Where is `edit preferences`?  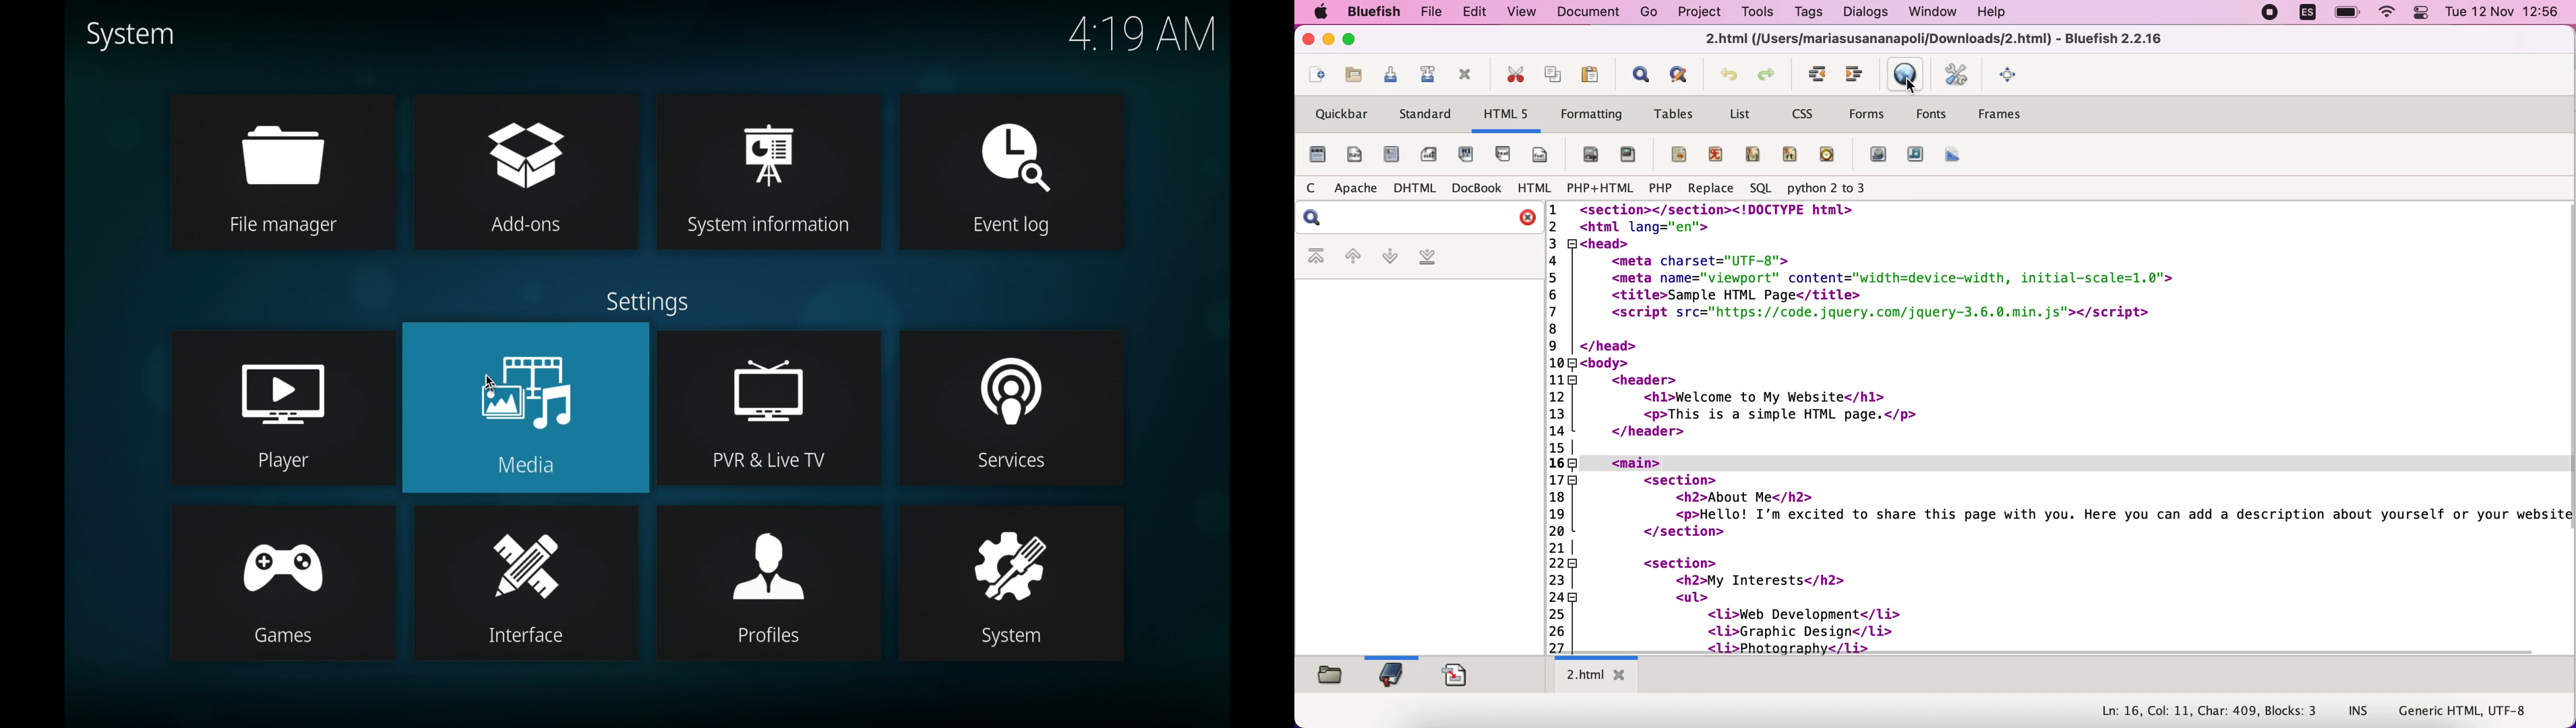
edit preferences is located at coordinates (1956, 76).